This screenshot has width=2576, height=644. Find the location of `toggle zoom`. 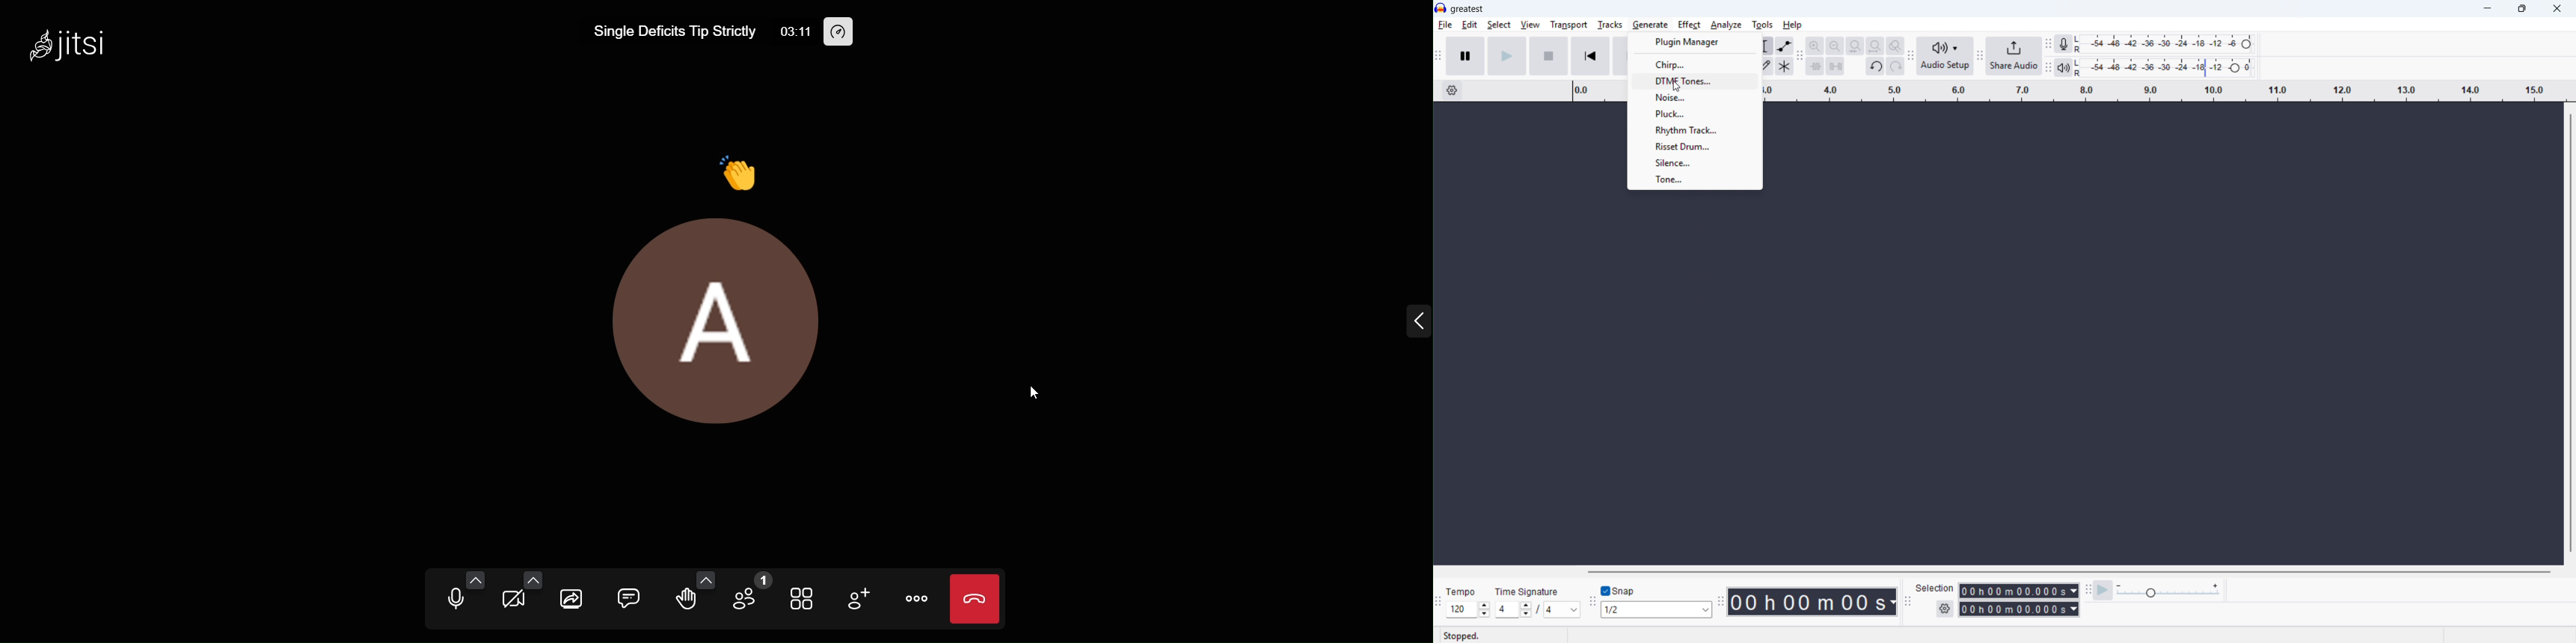

toggle zoom is located at coordinates (1896, 46).